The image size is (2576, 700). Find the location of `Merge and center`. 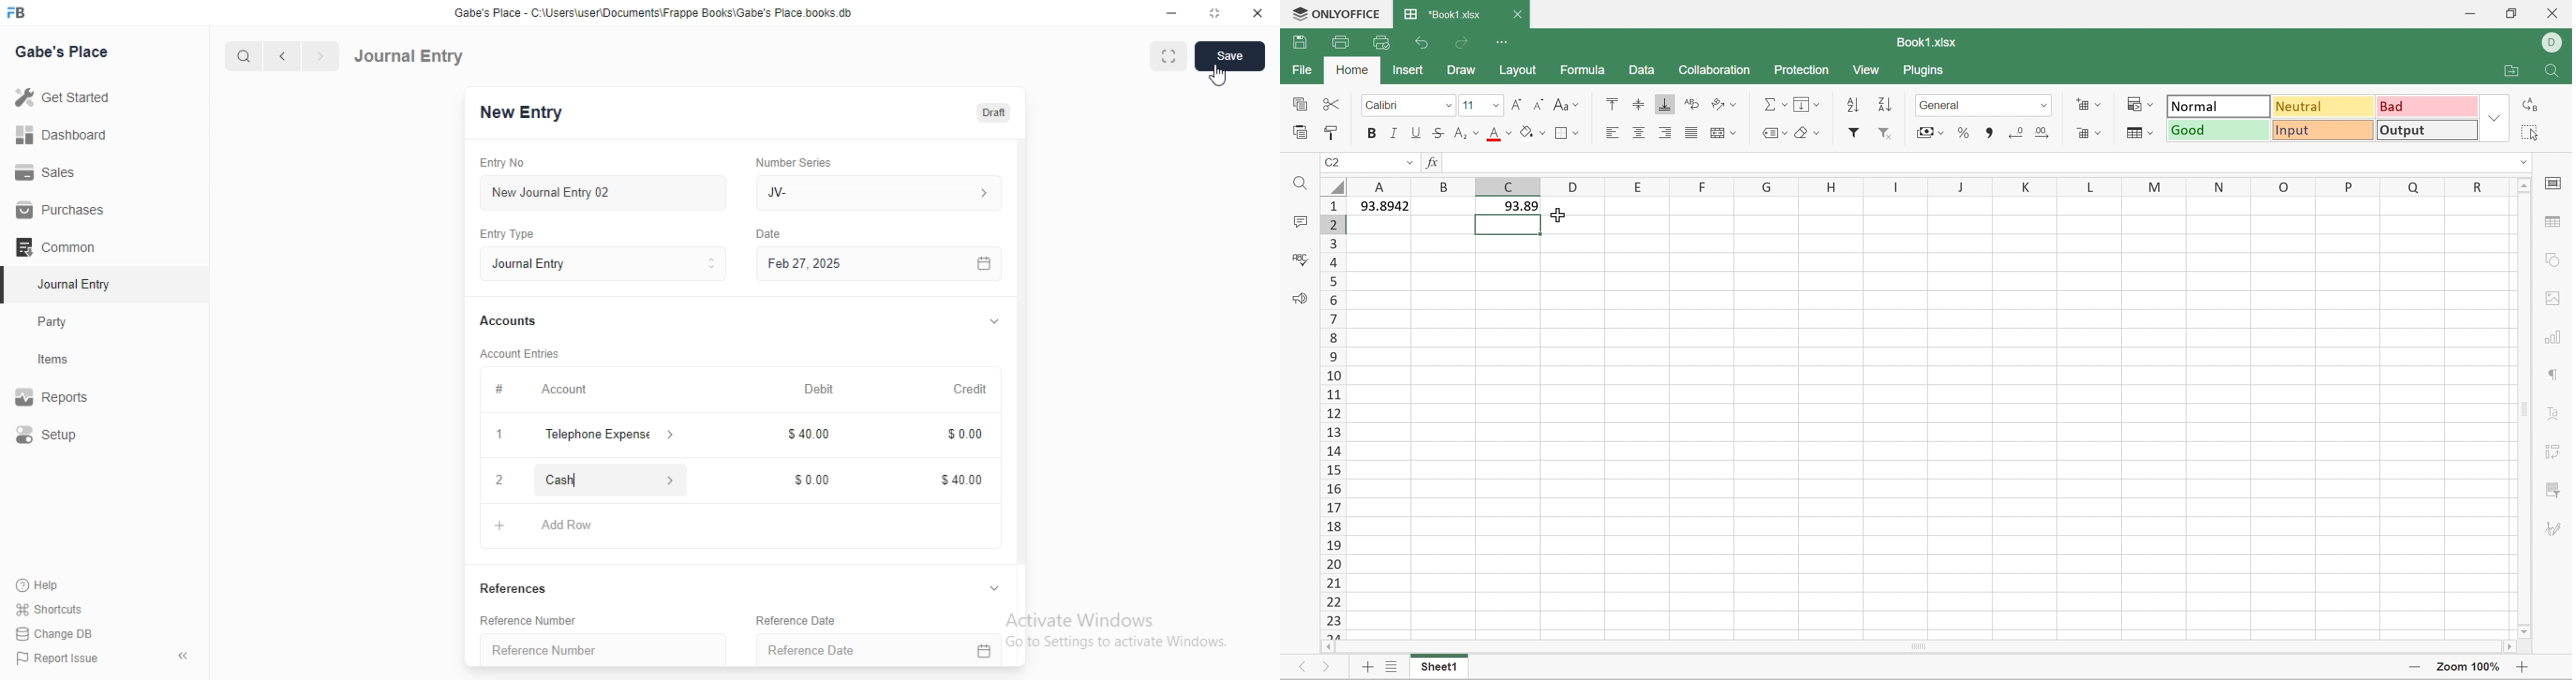

Merge and center is located at coordinates (1724, 132).